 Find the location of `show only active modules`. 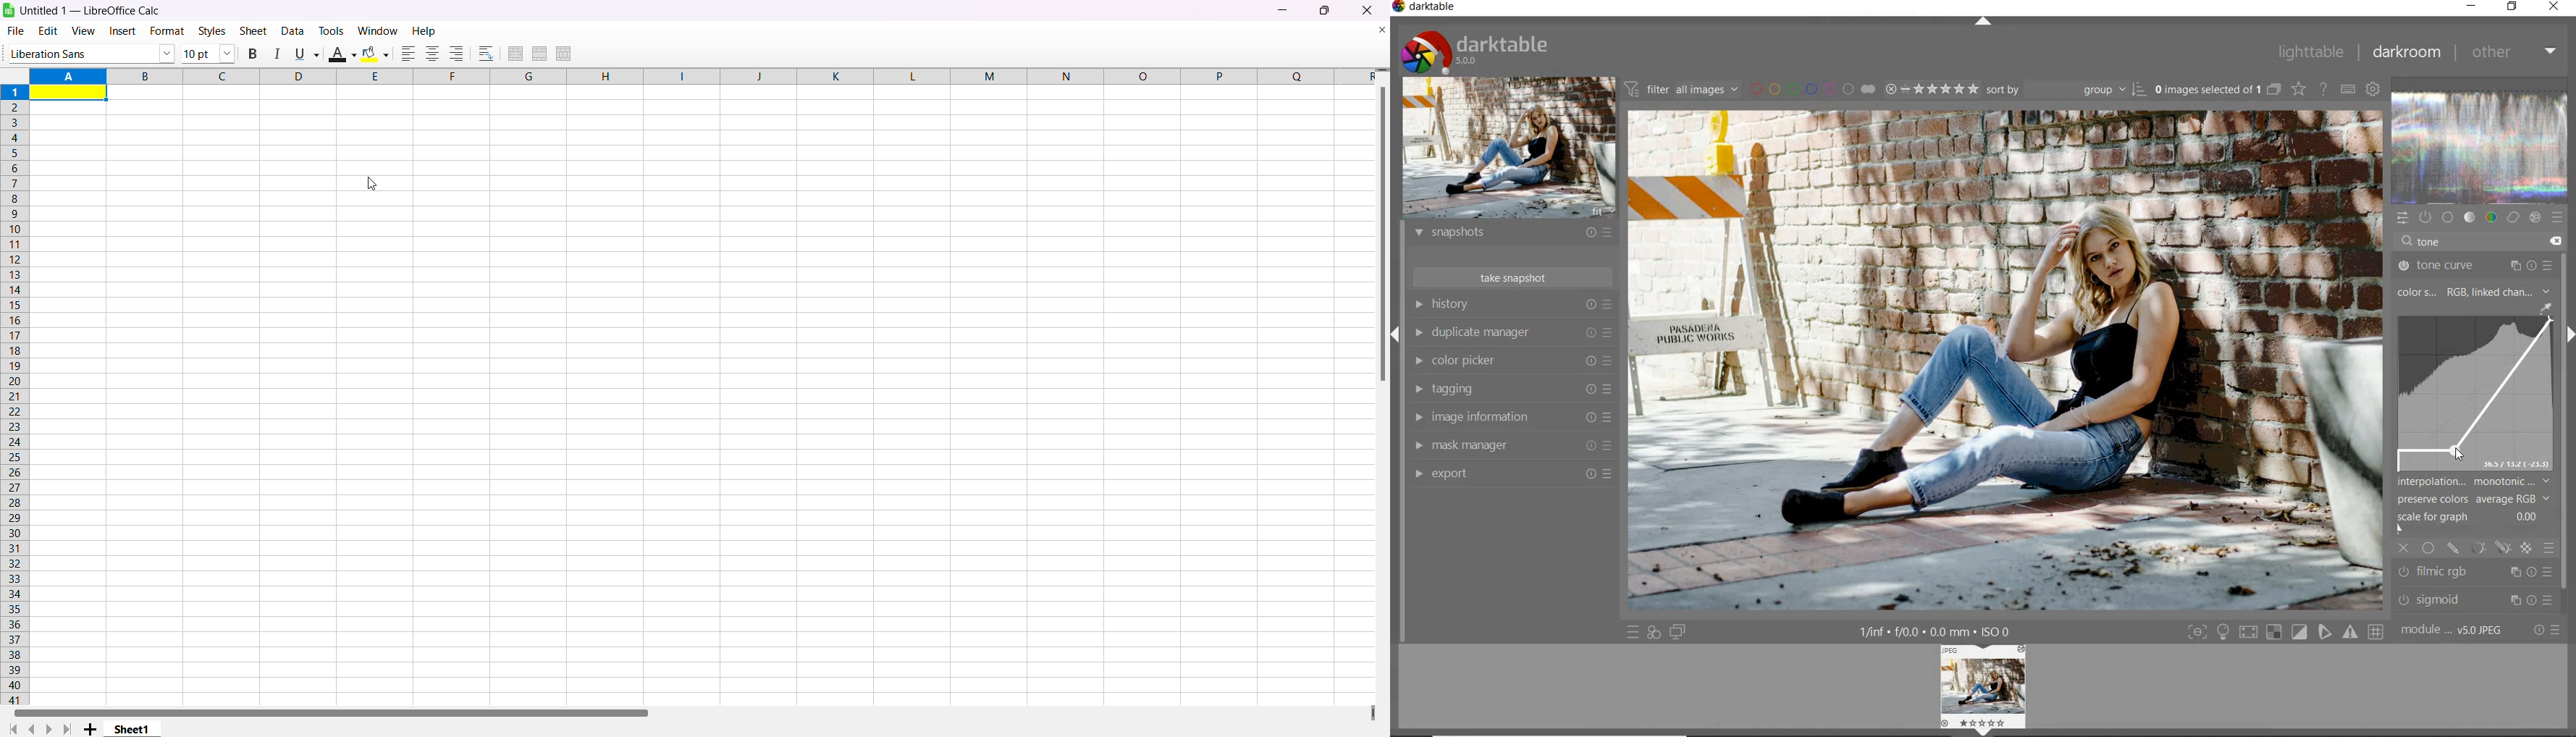

show only active modules is located at coordinates (2426, 218).